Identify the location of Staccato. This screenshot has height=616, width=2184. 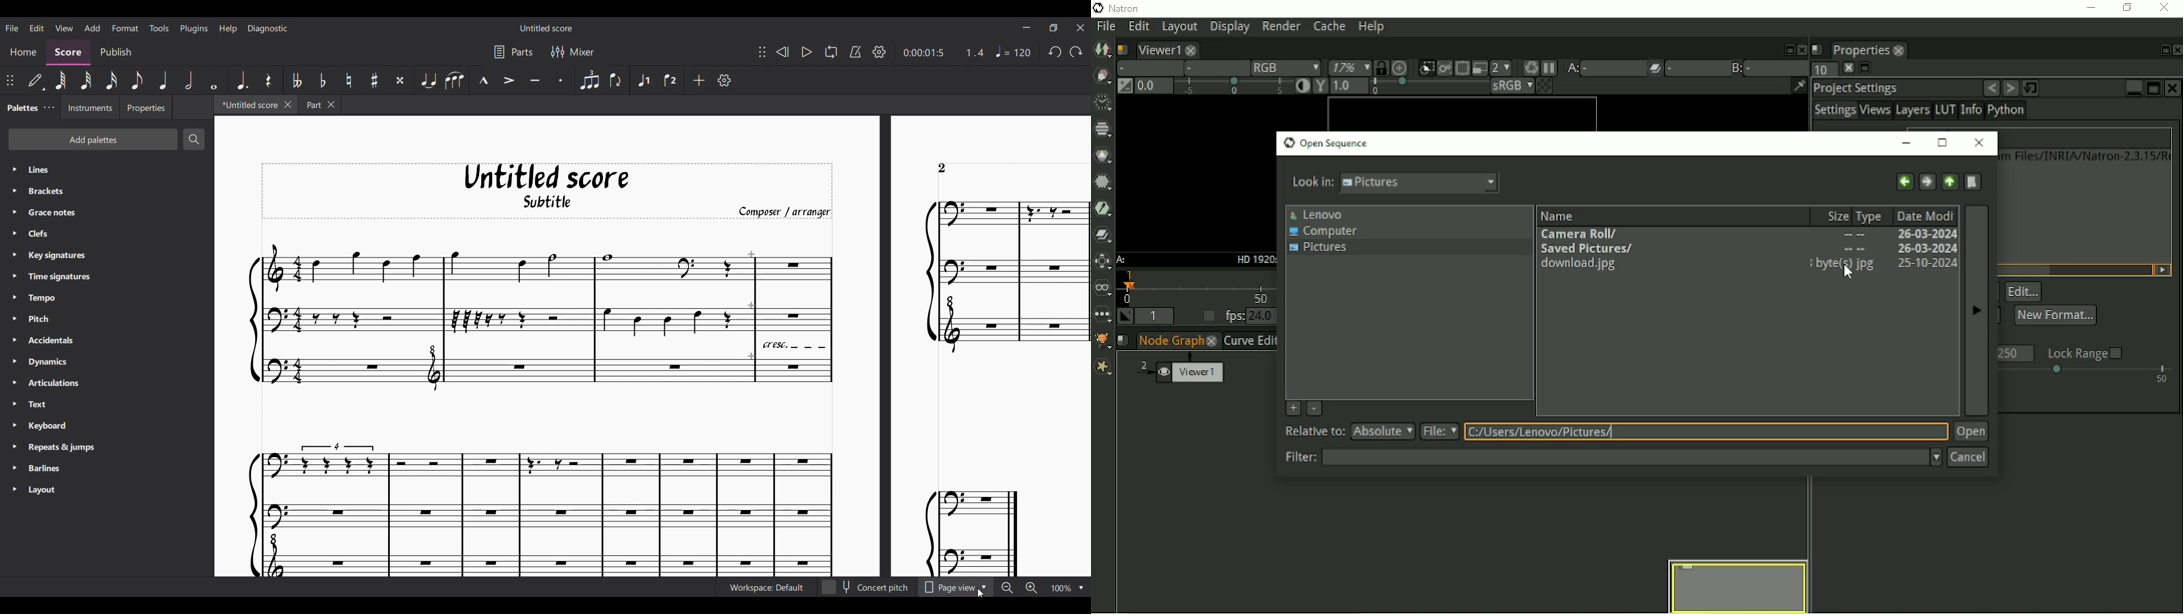
(563, 80).